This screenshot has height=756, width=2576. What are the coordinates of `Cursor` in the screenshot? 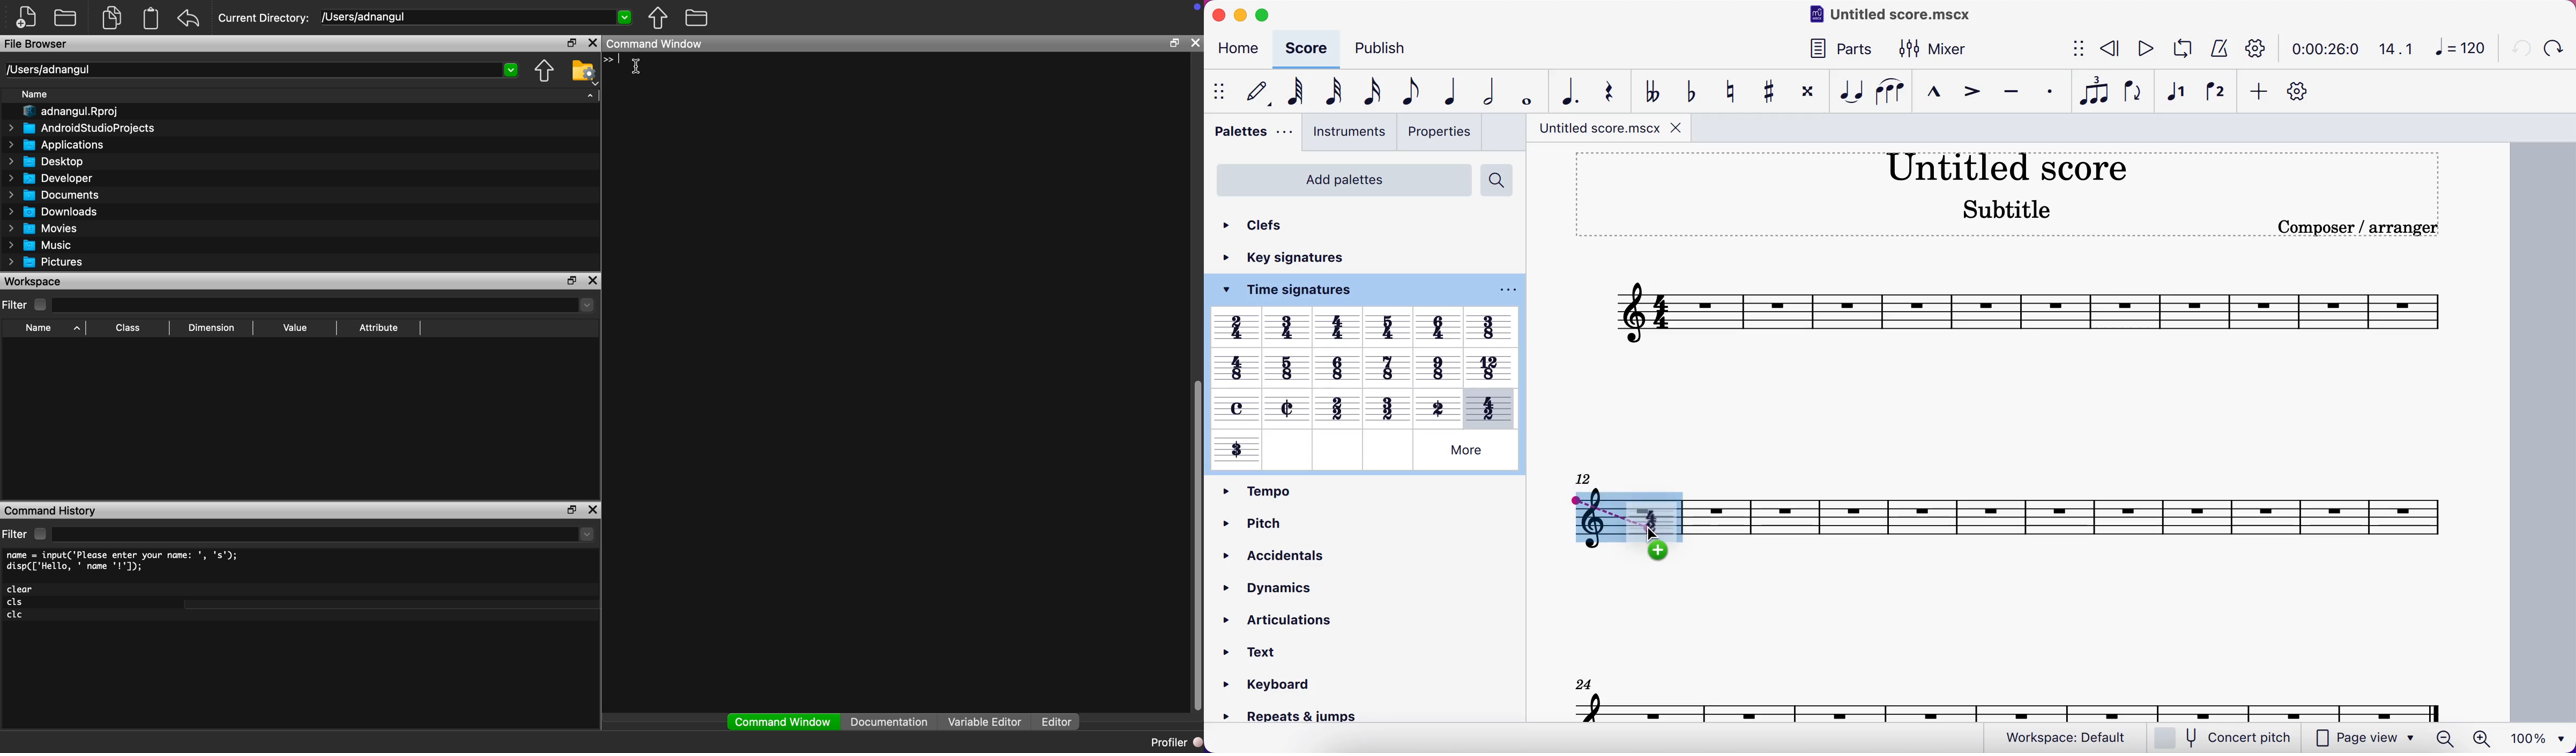 It's located at (634, 66).